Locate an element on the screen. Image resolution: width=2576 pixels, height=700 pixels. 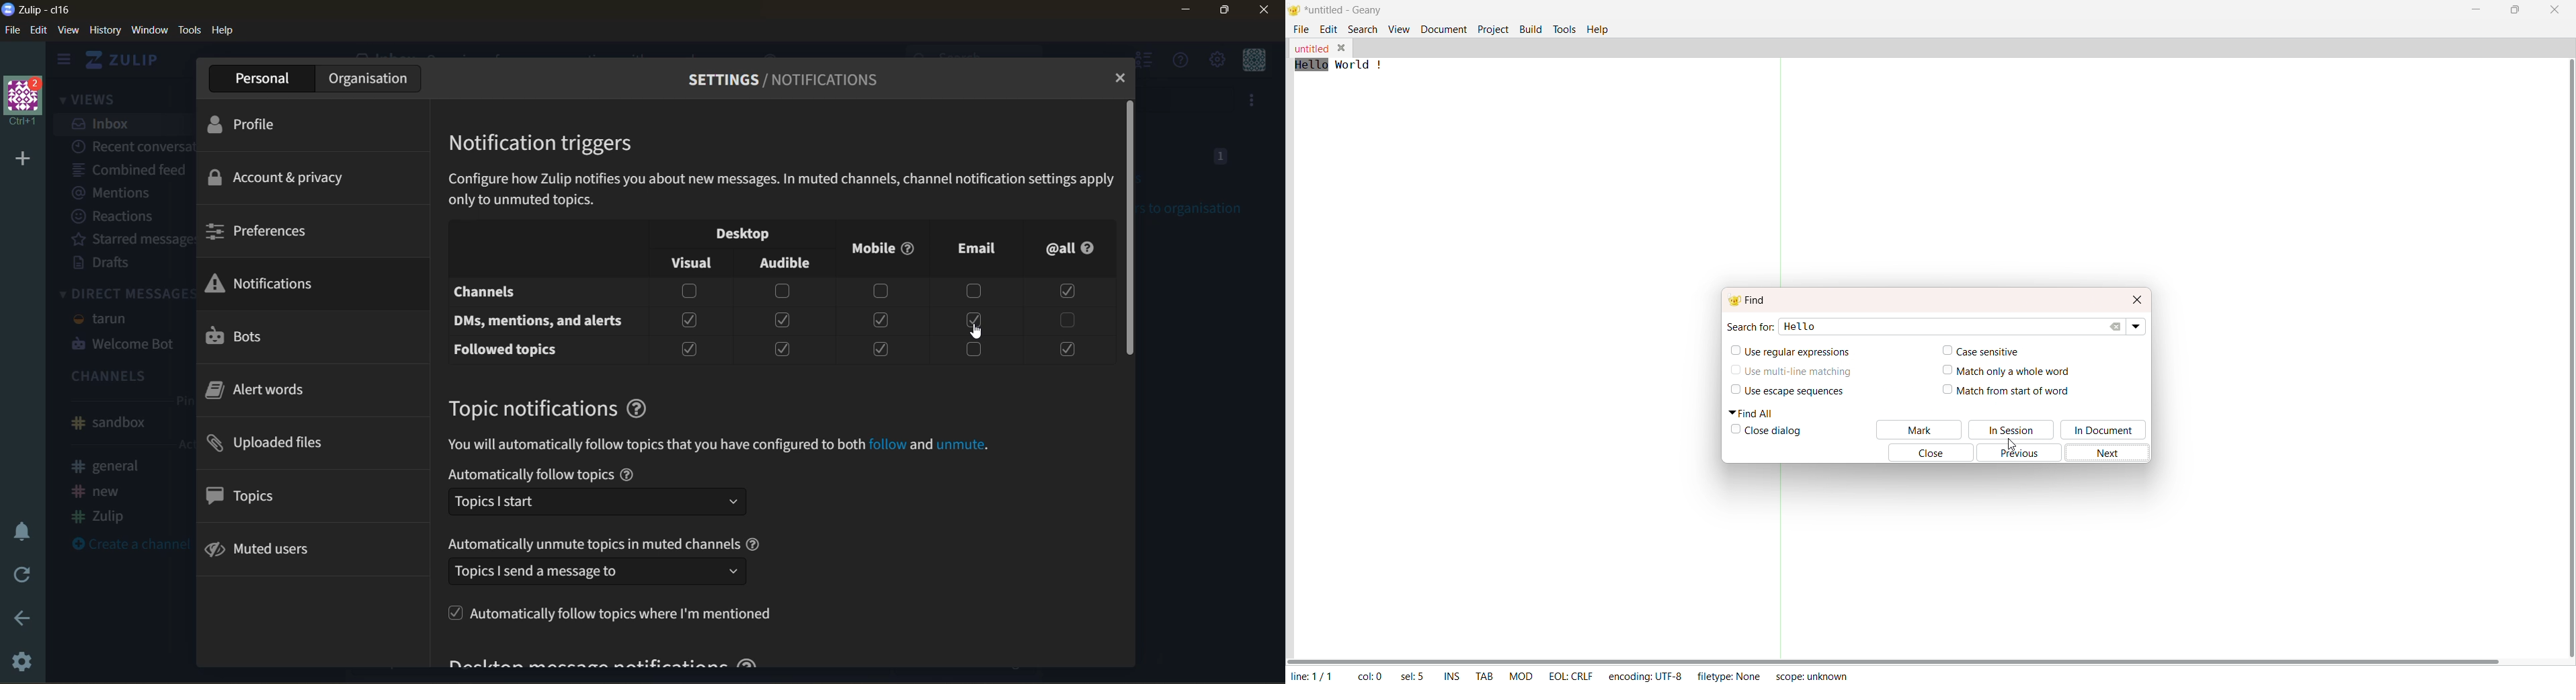
help menu is located at coordinates (1176, 60).